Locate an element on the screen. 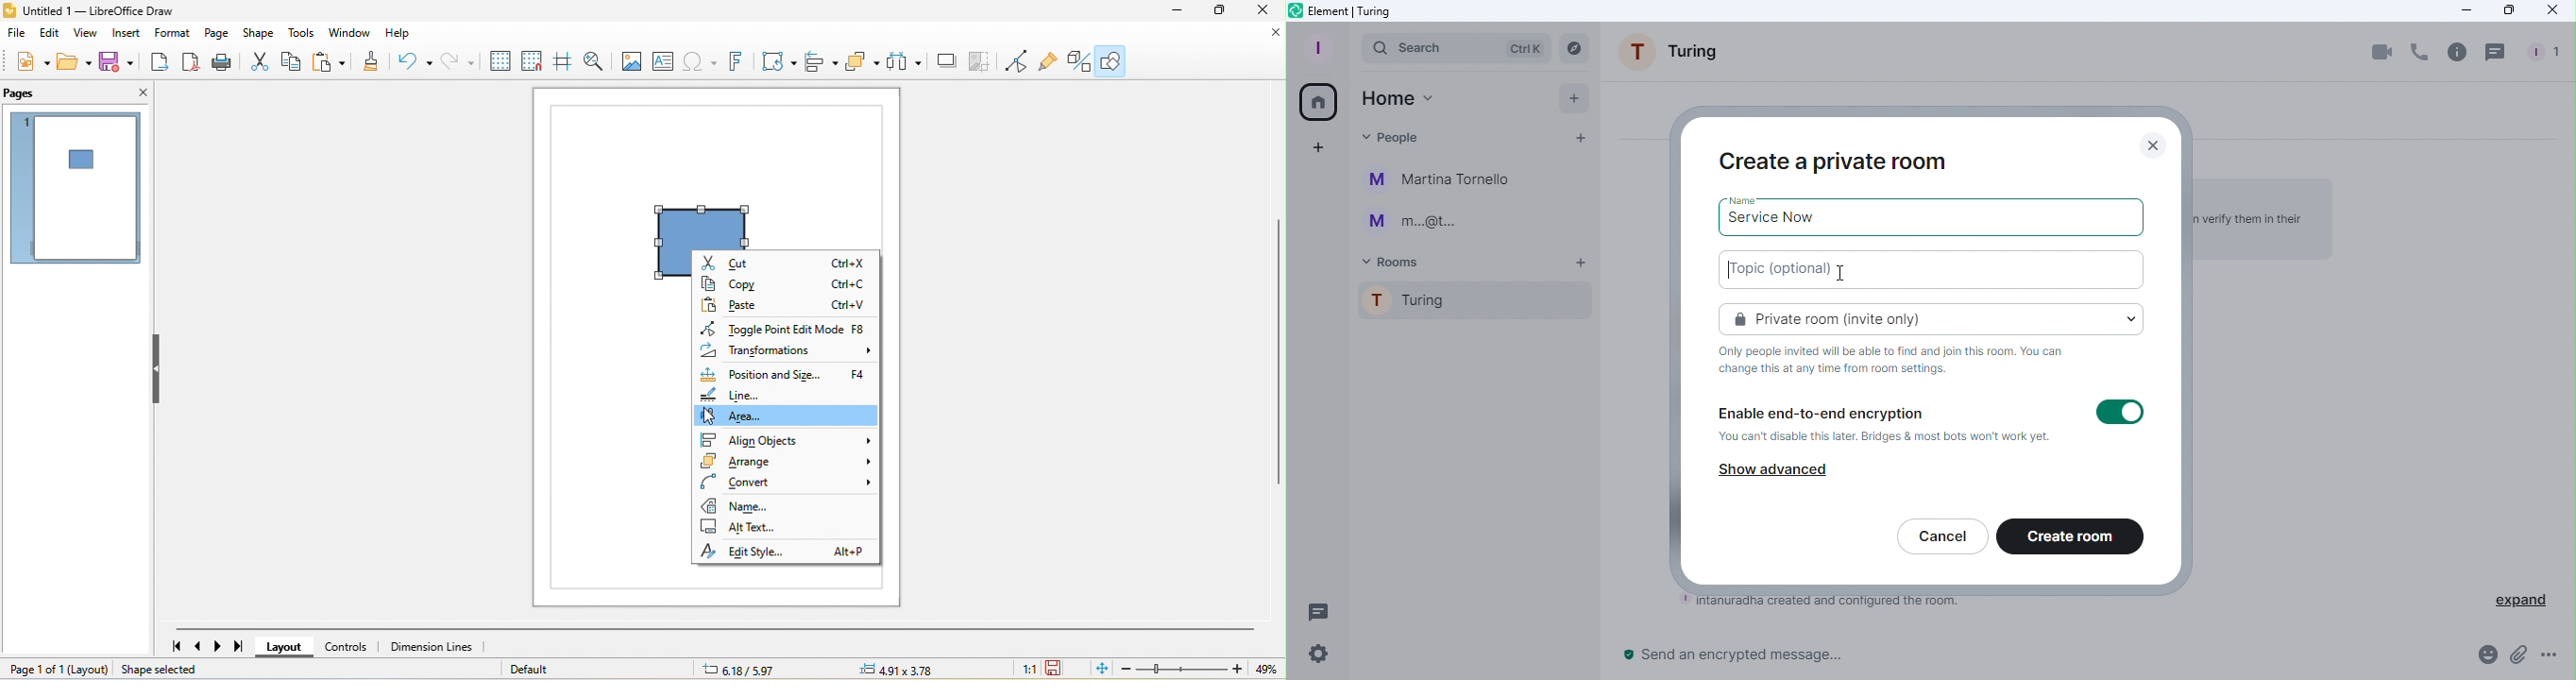 This screenshot has height=700, width=2576. text box is located at coordinates (666, 61).